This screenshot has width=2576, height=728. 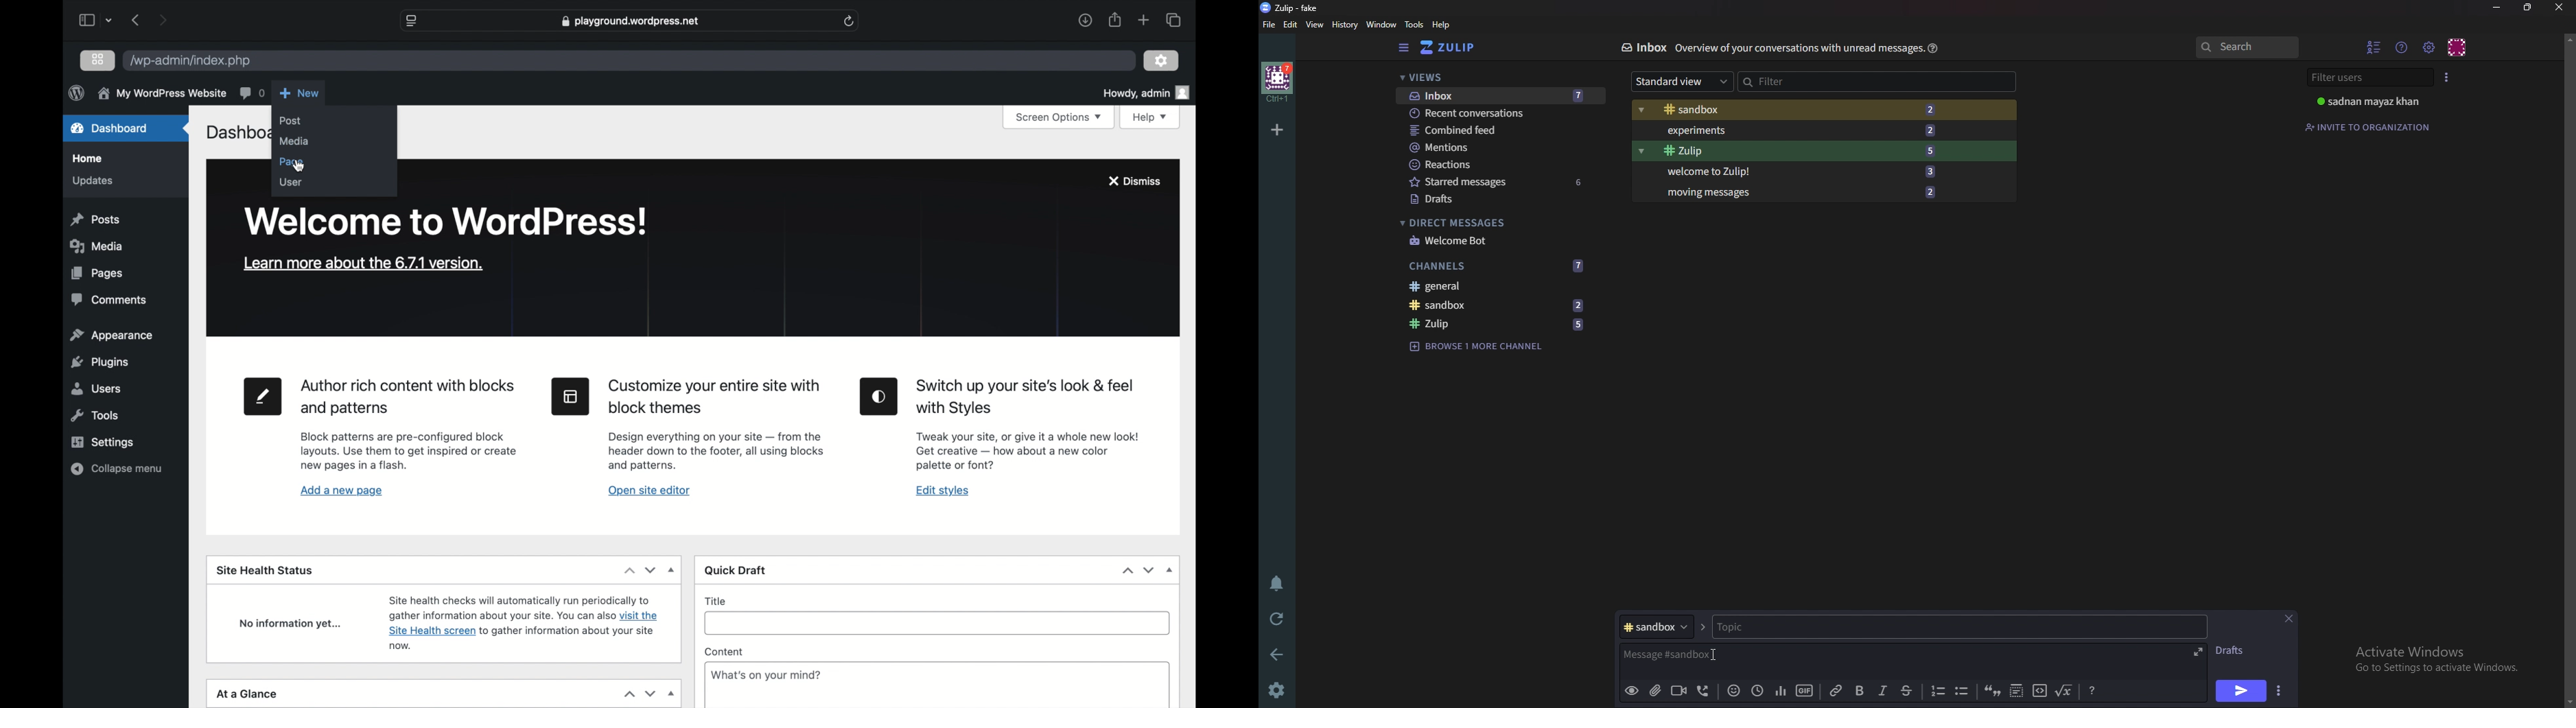 What do you see at coordinates (1502, 130) in the screenshot?
I see `Combine feed` at bounding box center [1502, 130].